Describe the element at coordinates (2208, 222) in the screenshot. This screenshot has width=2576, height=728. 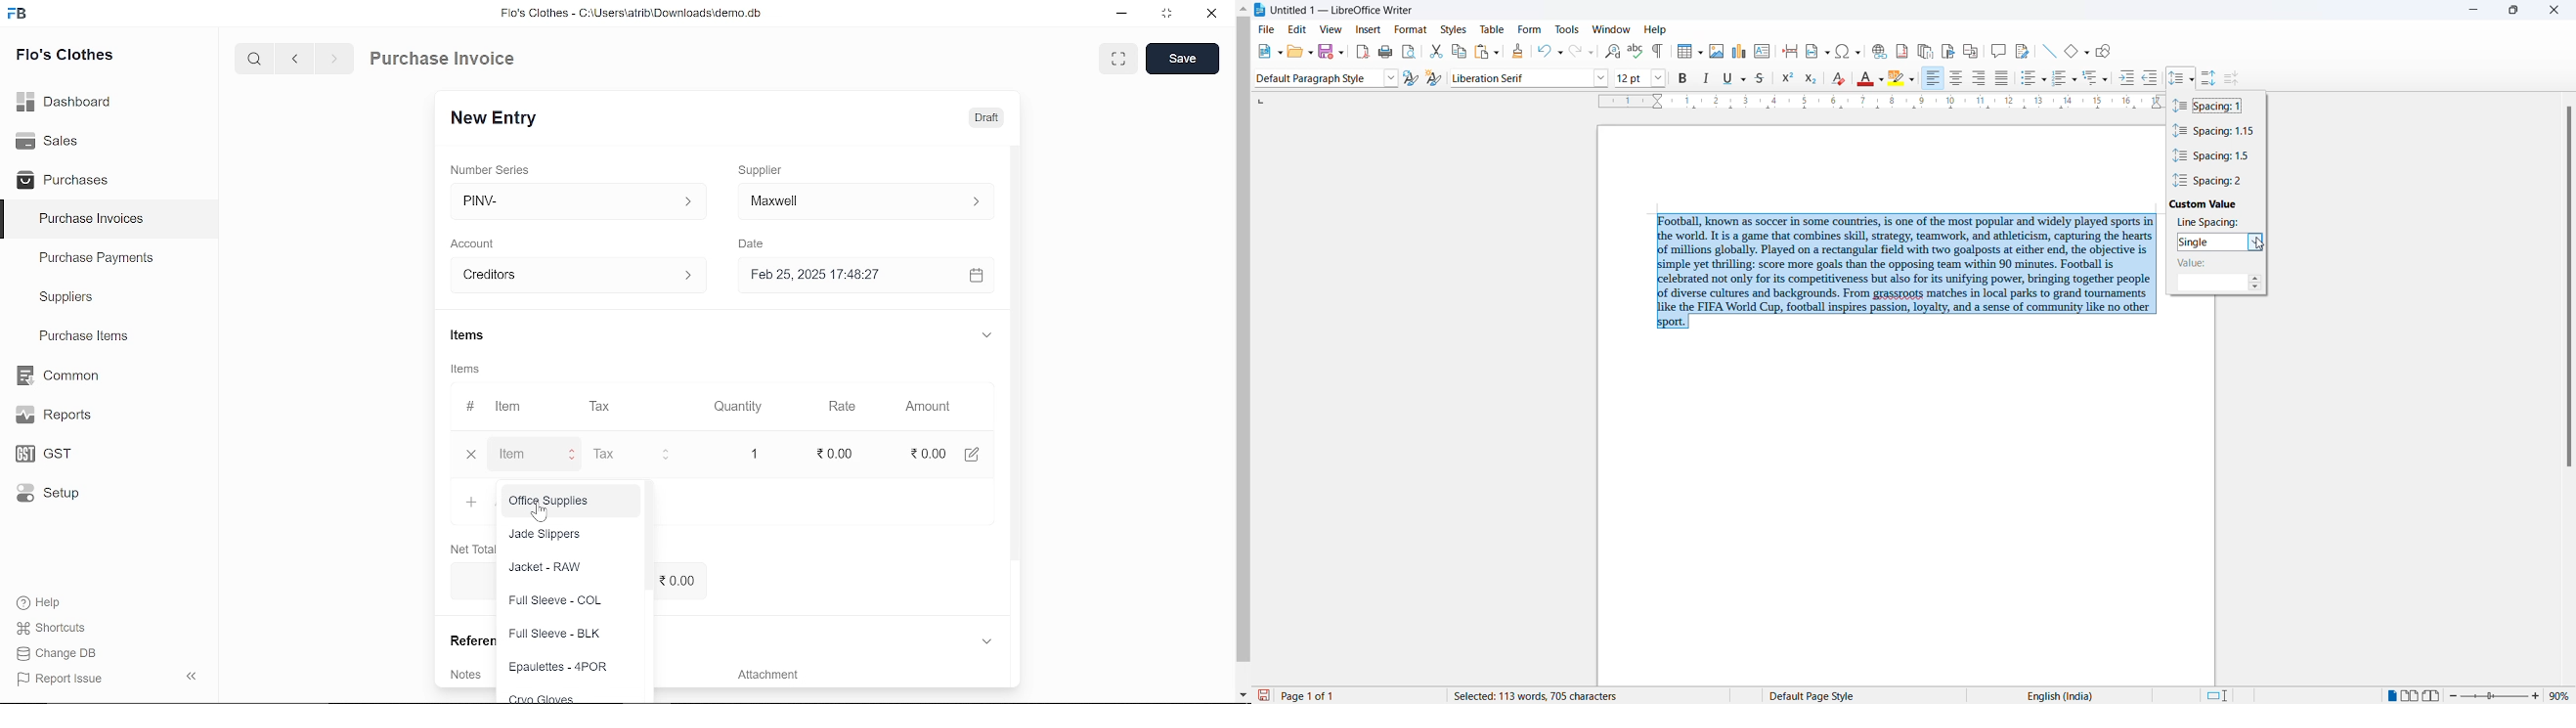
I see `line spacing` at that location.